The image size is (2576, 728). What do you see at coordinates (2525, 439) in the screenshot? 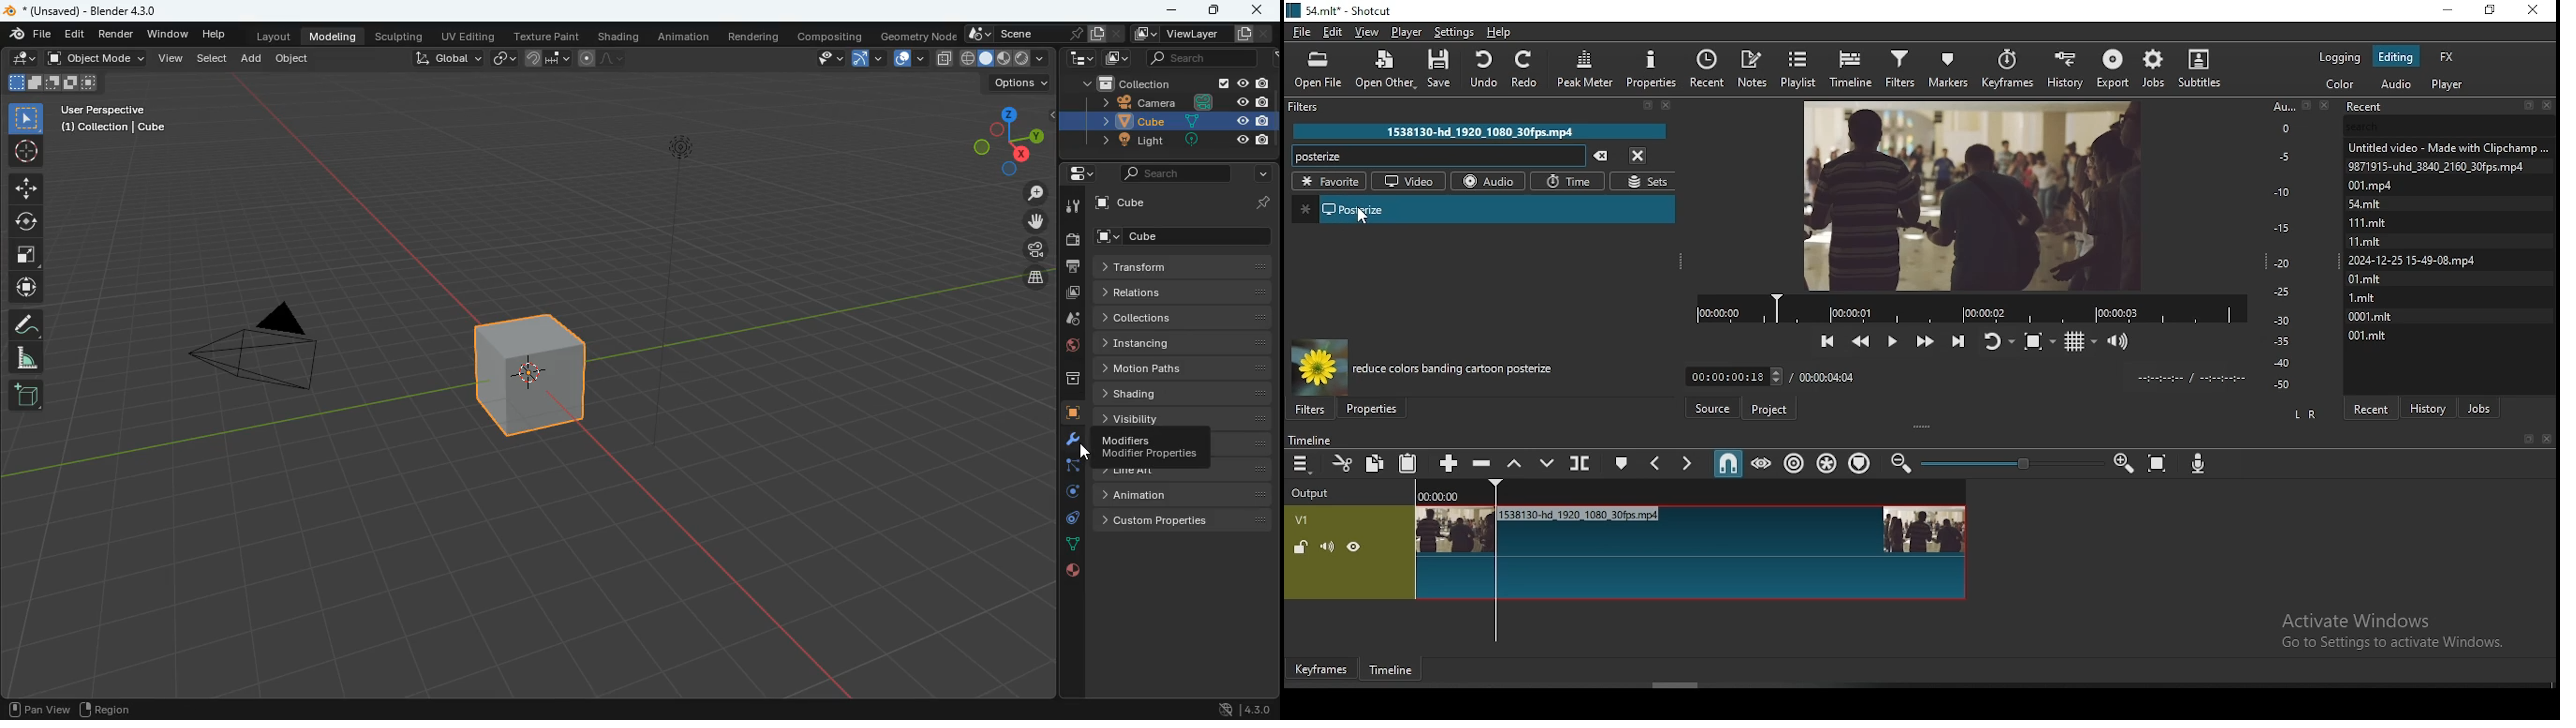
I see `Book mark` at bounding box center [2525, 439].